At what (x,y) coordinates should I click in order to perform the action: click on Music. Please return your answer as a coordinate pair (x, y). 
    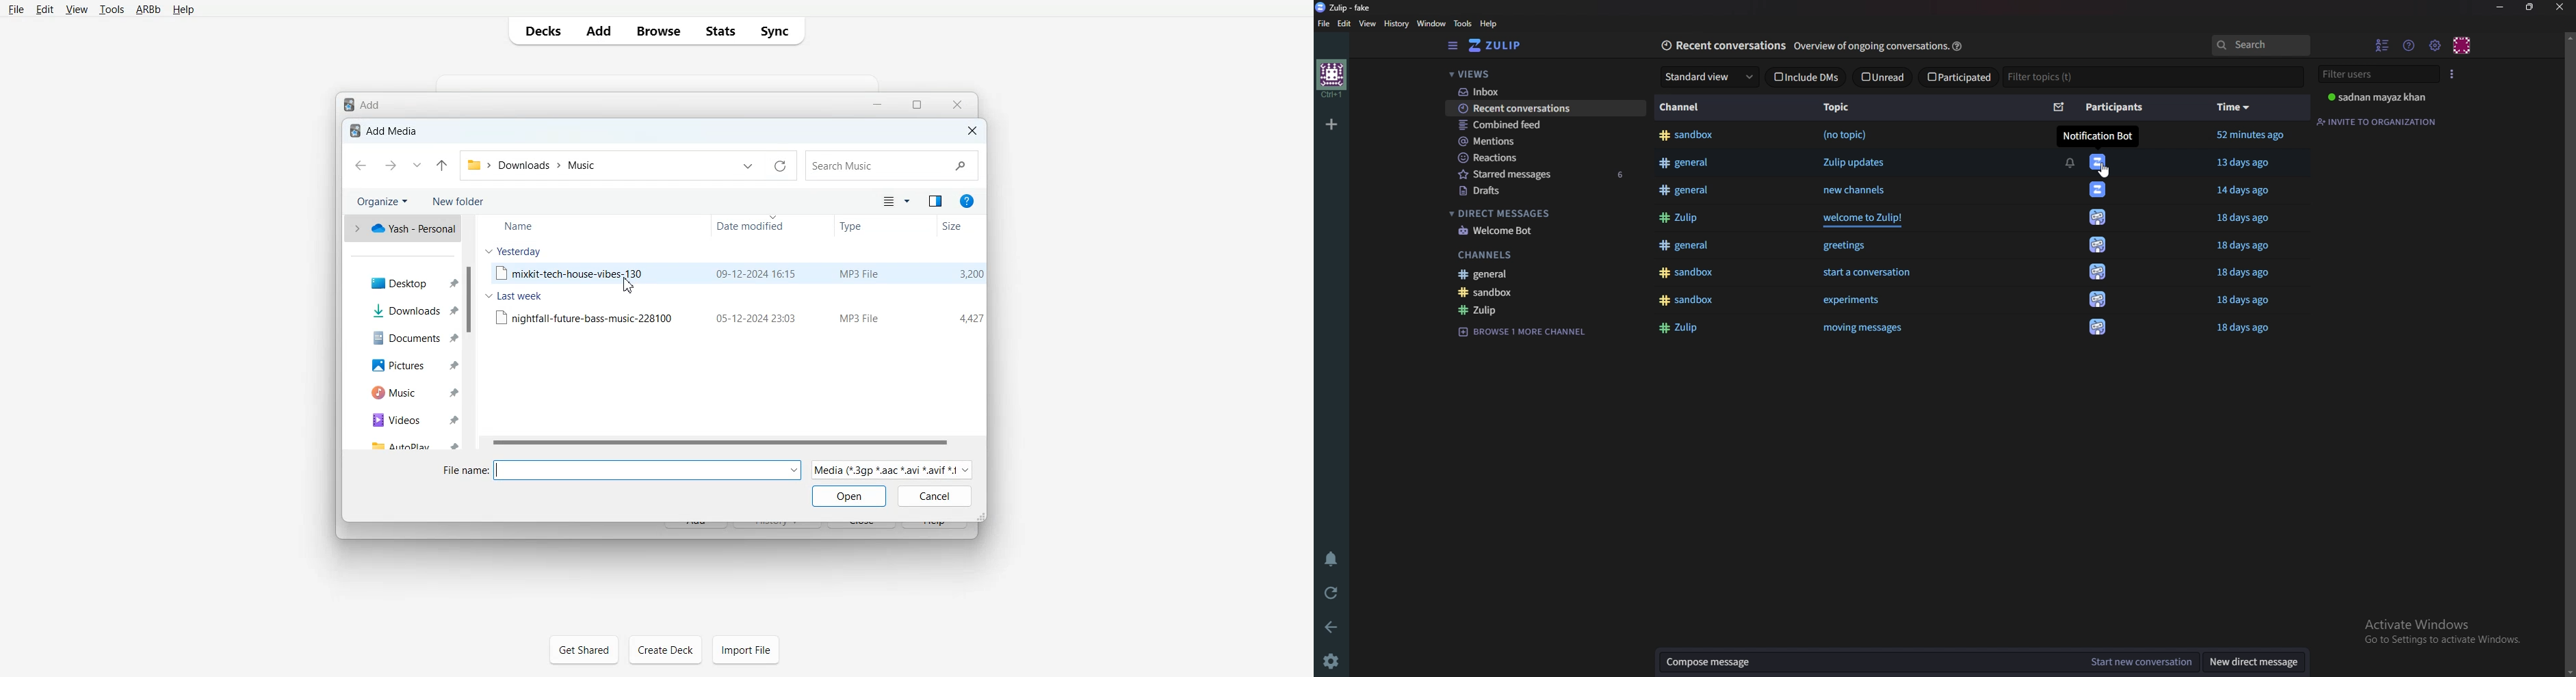
    Looking at the image, I should click on (412, 393).